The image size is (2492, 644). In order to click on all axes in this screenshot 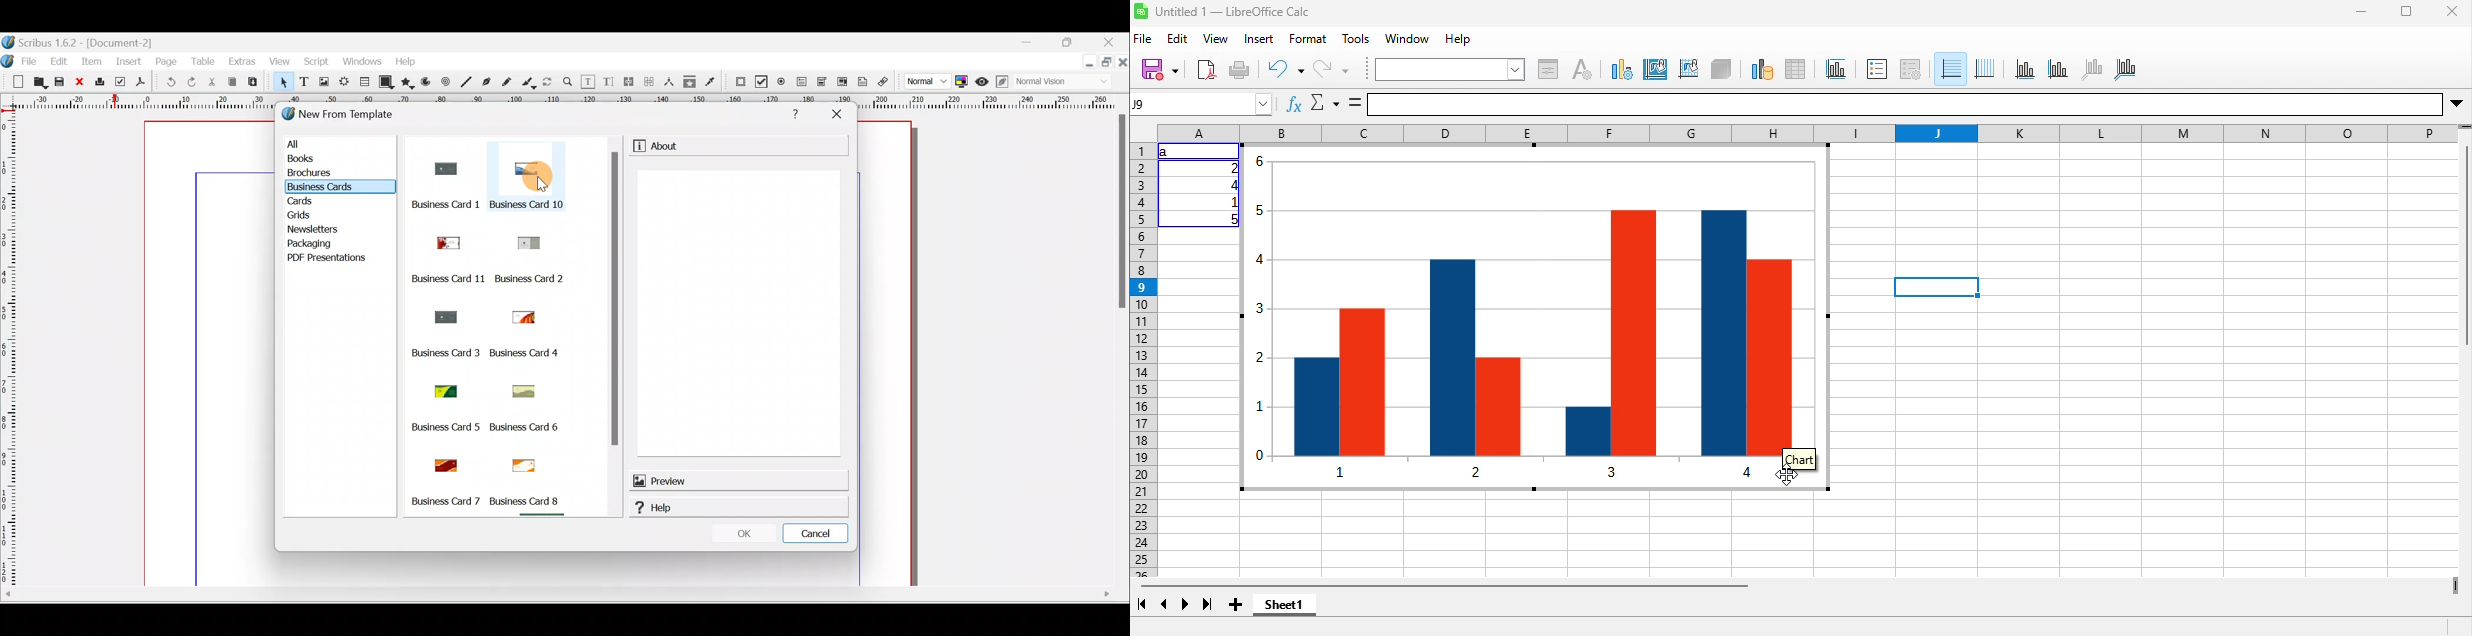, I will do `click(2125, 70)`.